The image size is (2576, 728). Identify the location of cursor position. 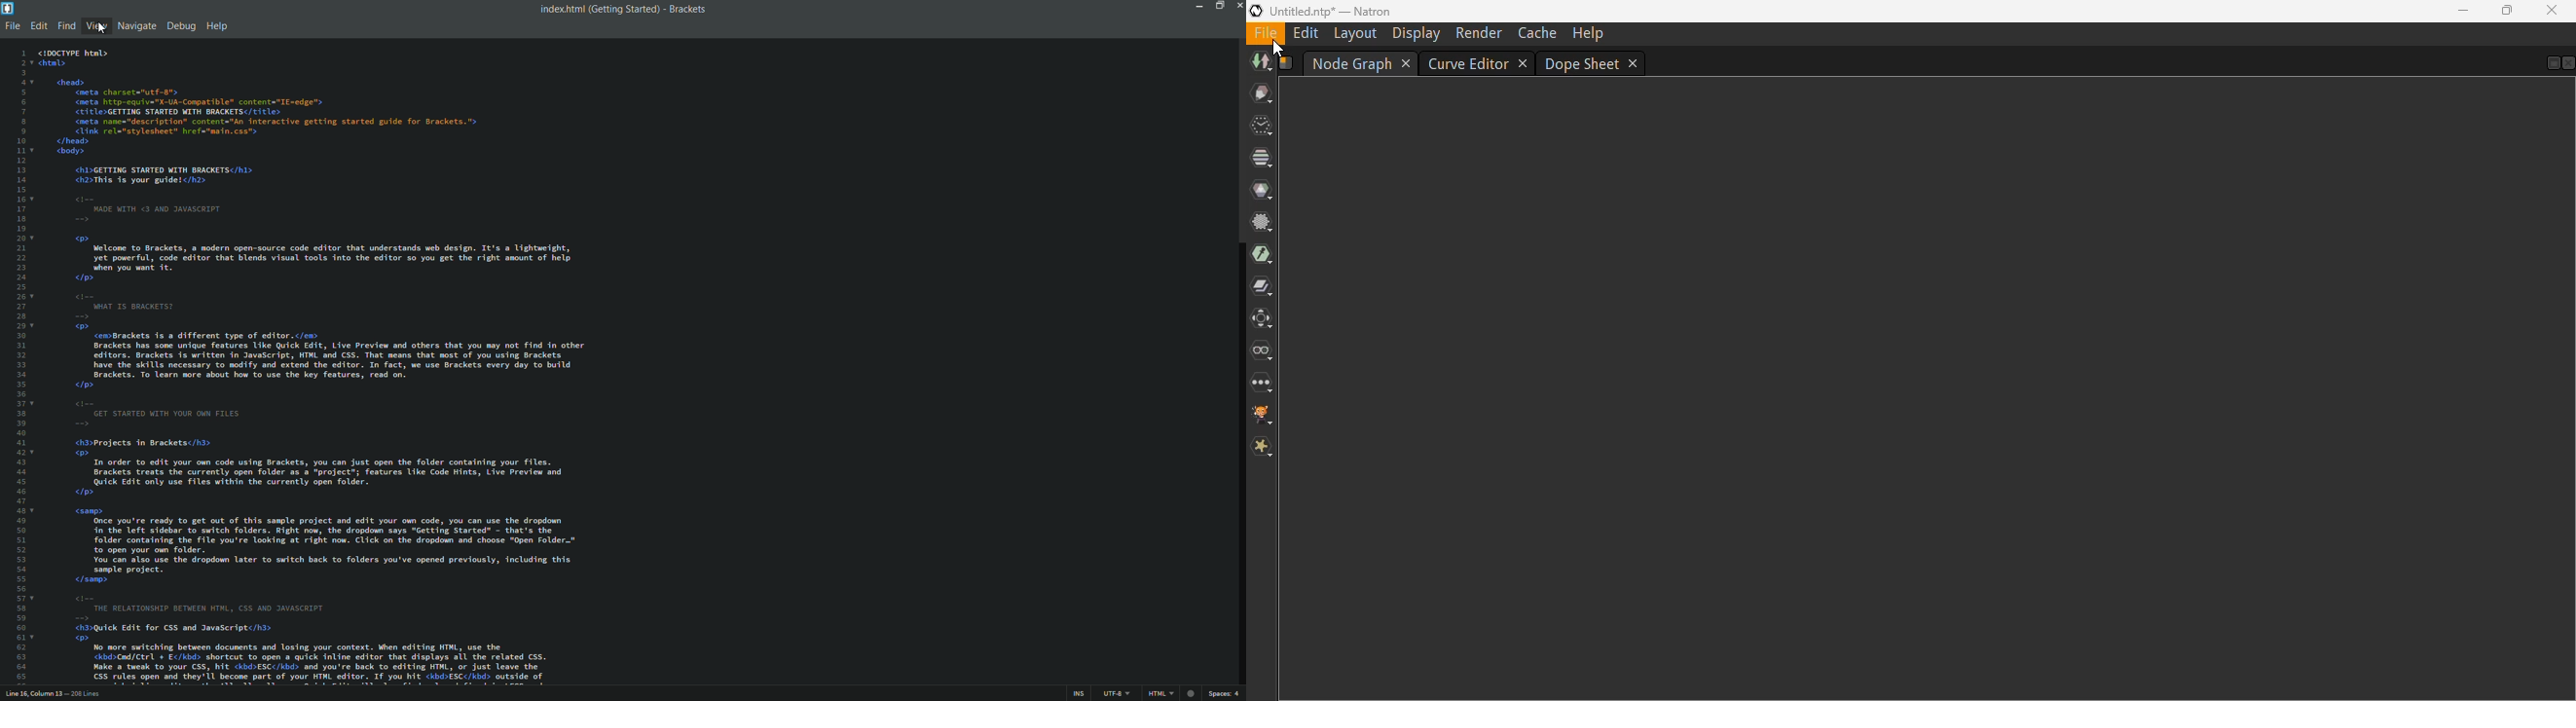
(35, 695).